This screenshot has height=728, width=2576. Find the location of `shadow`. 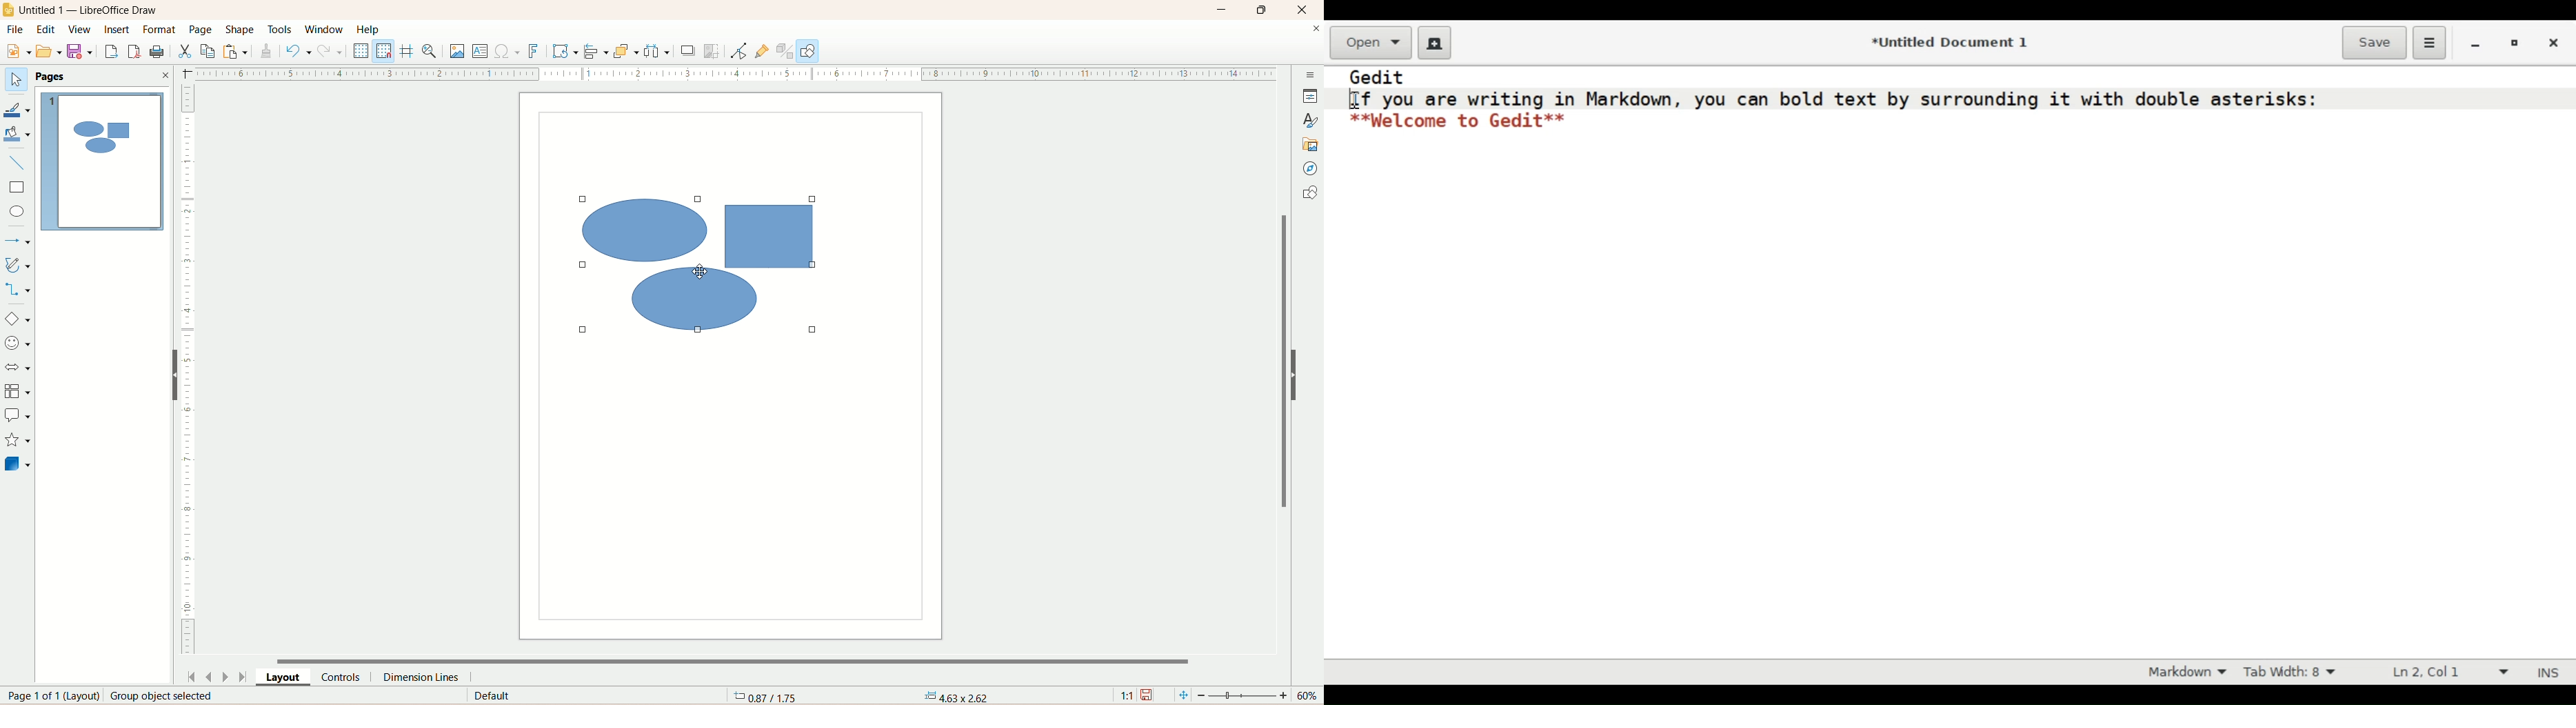

shadow is located at coordinates (690, 53).